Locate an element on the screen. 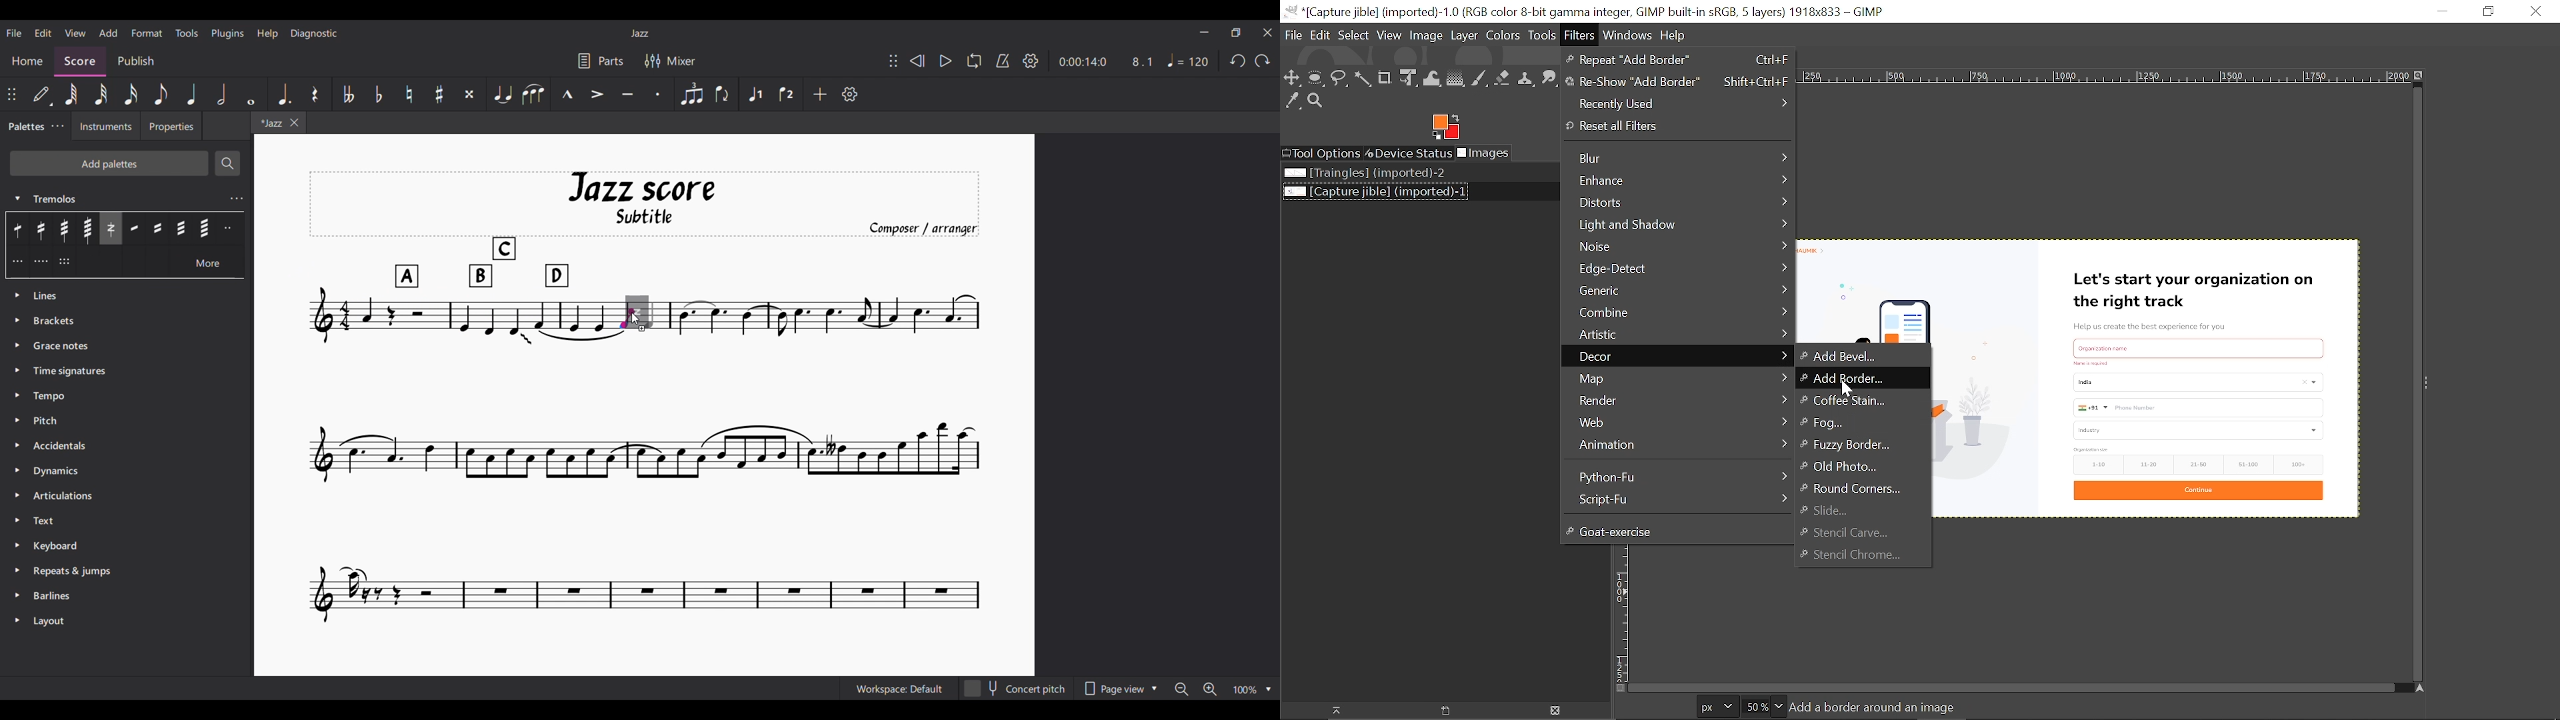  Page view is located at coordinates (1119, 688).